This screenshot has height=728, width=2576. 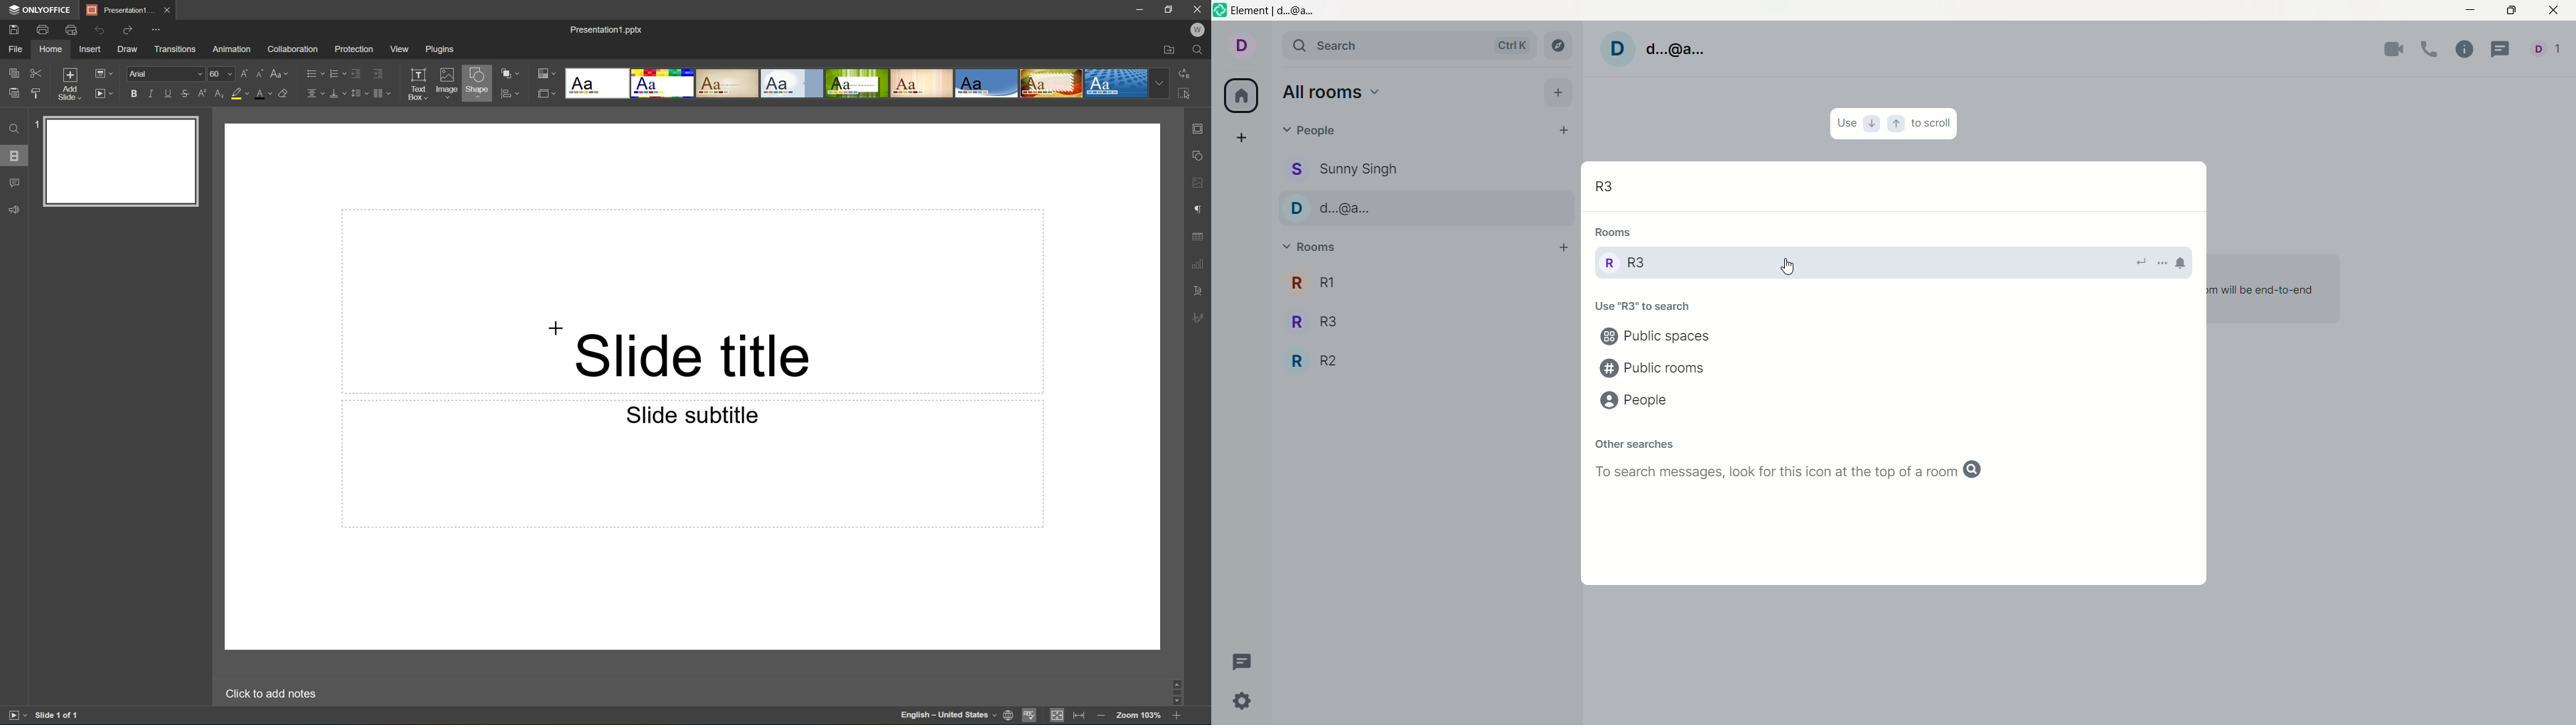 What do you see at coordinates (1198, 28) in the screenshot?
I see `W` at bounding box center [1198, 28].